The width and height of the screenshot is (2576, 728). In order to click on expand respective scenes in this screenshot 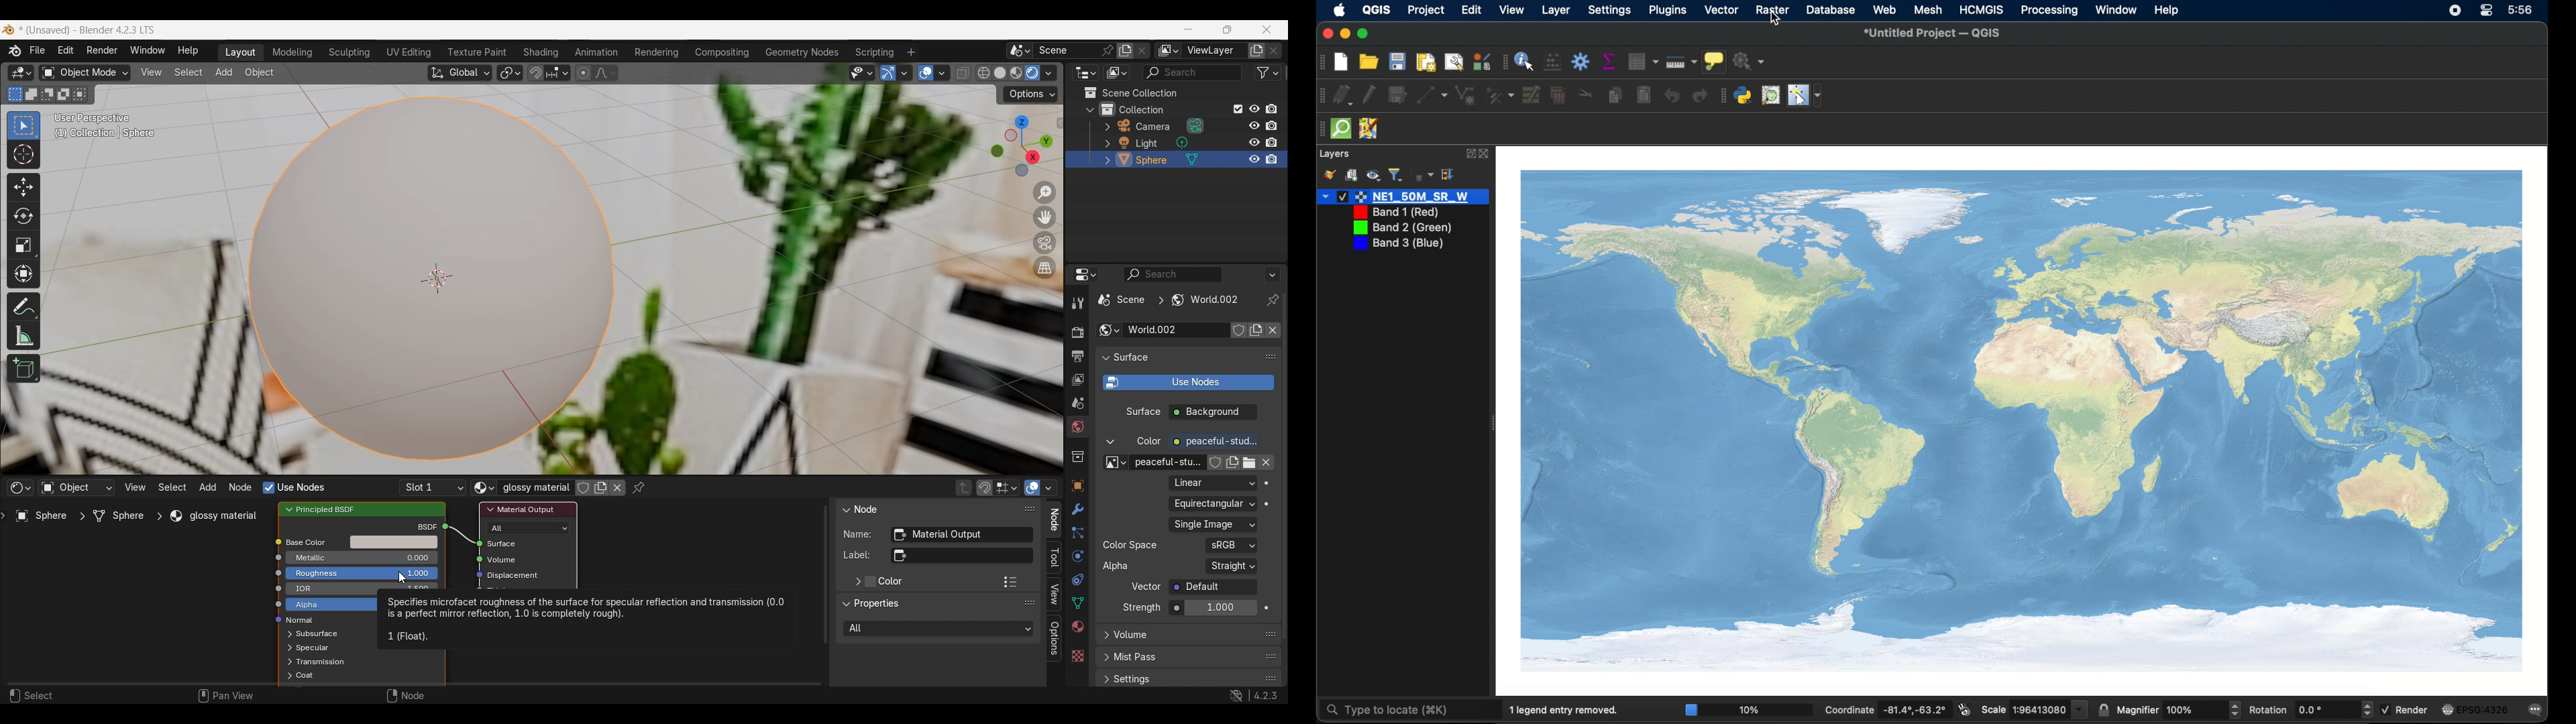, I will do `click(284, 649)`.